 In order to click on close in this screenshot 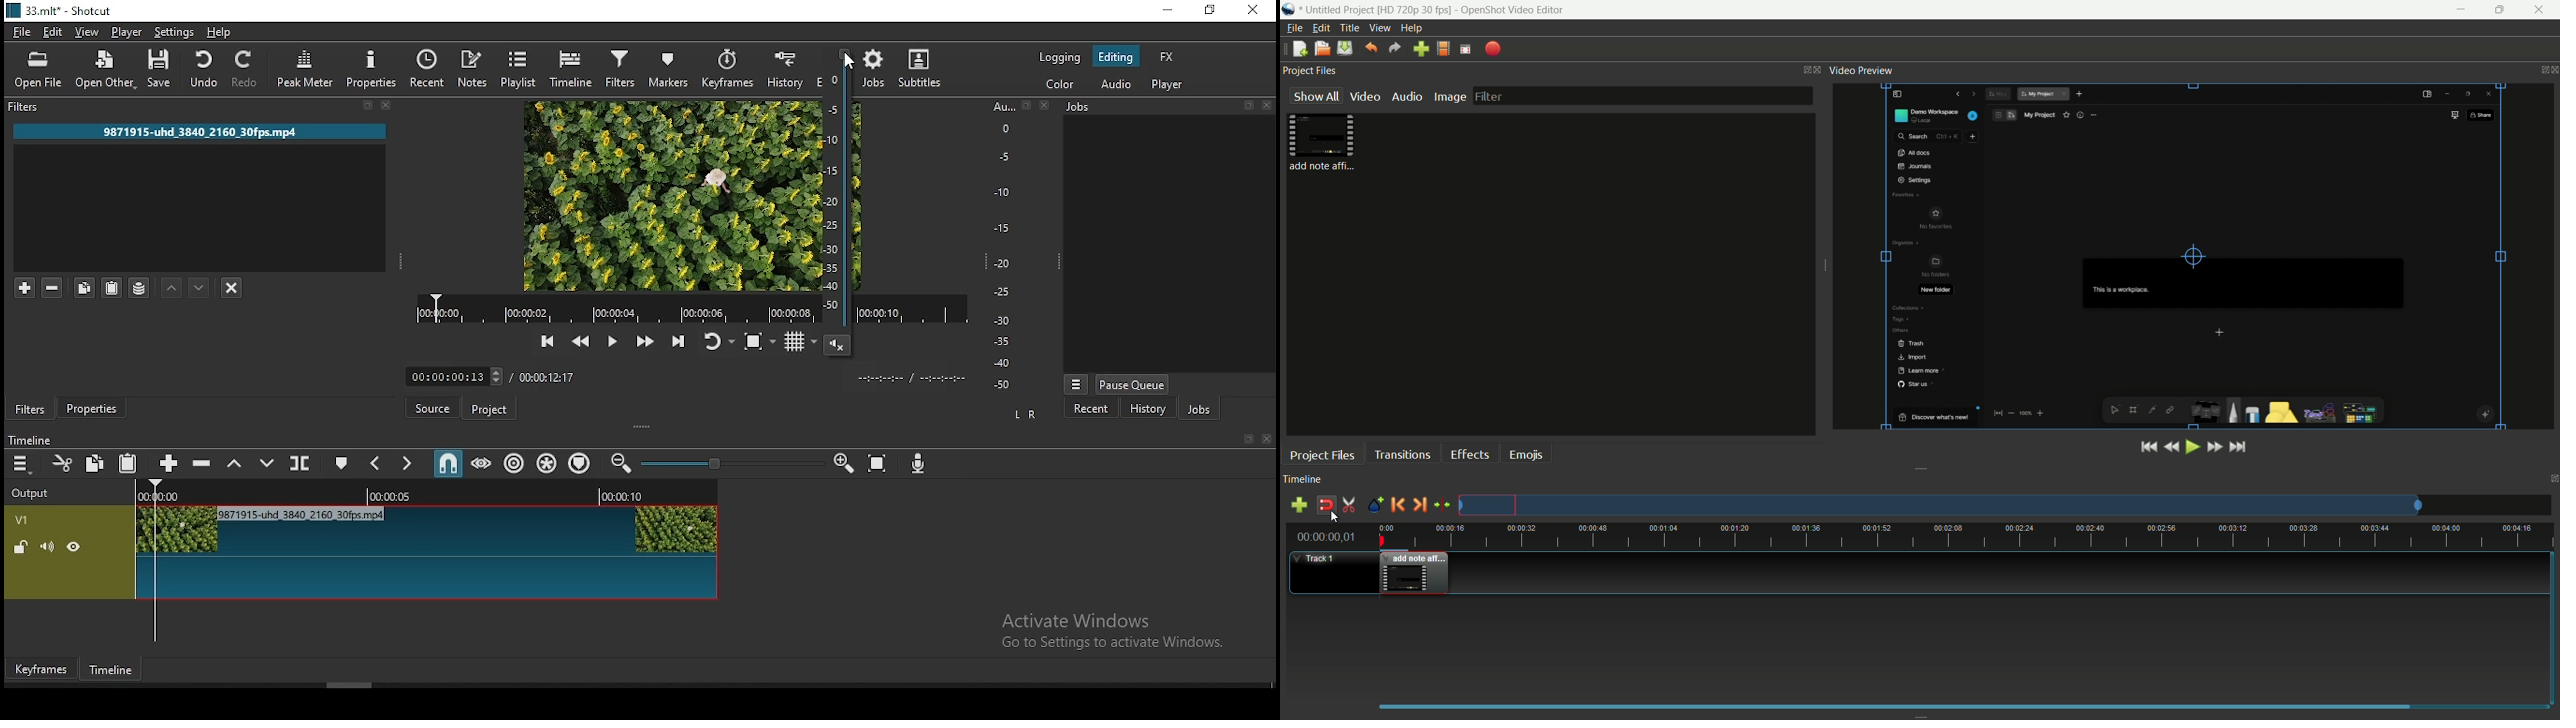, I will do `click(1044, 107)`.